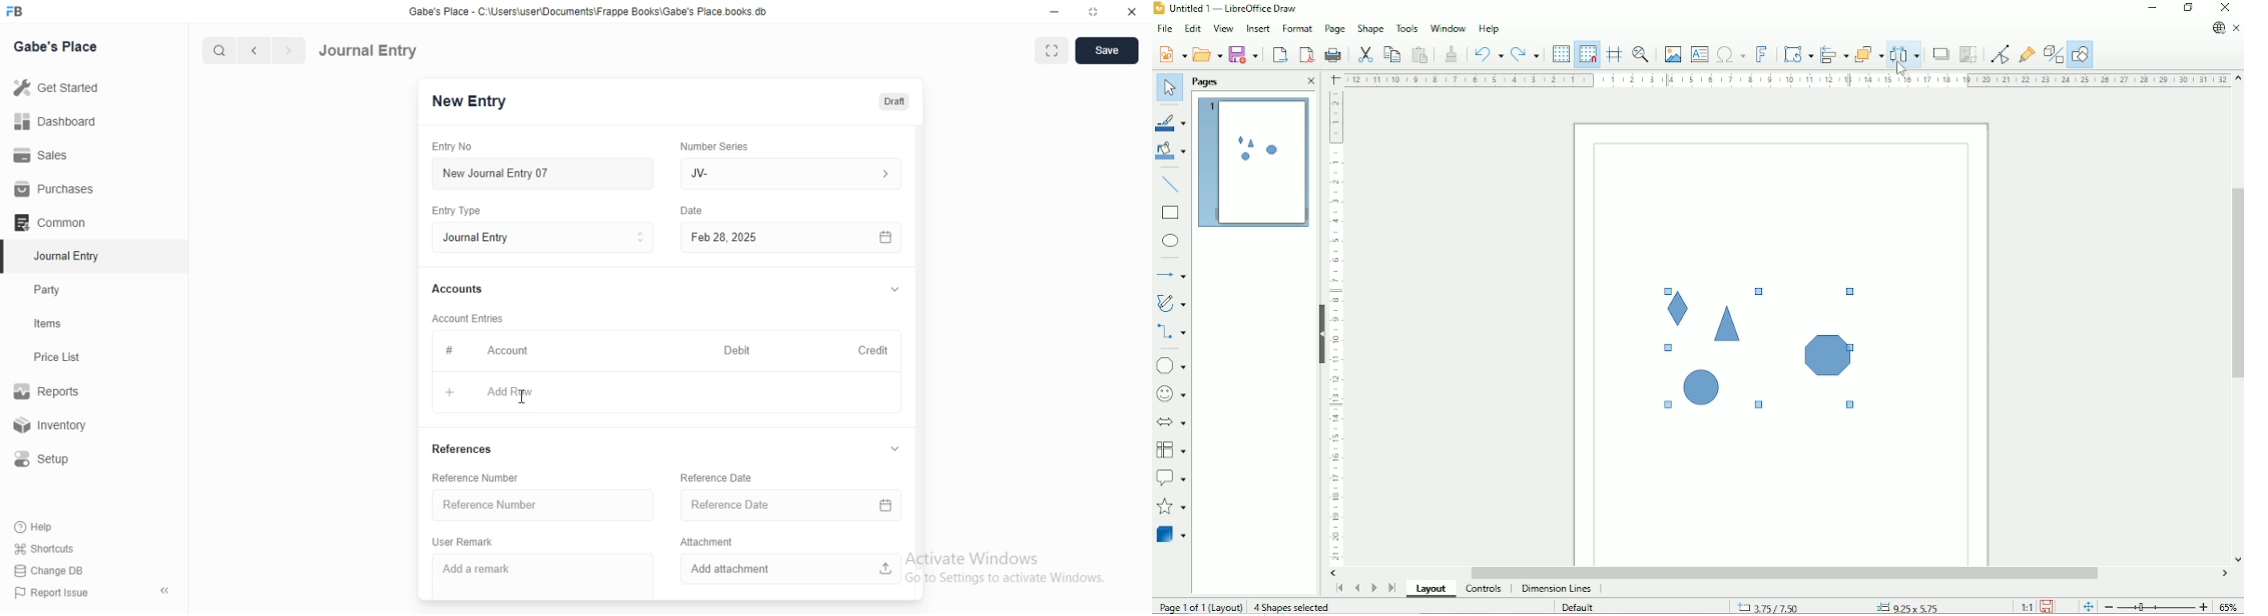 Image resolution: width=2268 pixels, height=616 pixels. What do you see at coordinates (693, 210) in the screenshot?
I see `Date` at bounding box center [693, 210].